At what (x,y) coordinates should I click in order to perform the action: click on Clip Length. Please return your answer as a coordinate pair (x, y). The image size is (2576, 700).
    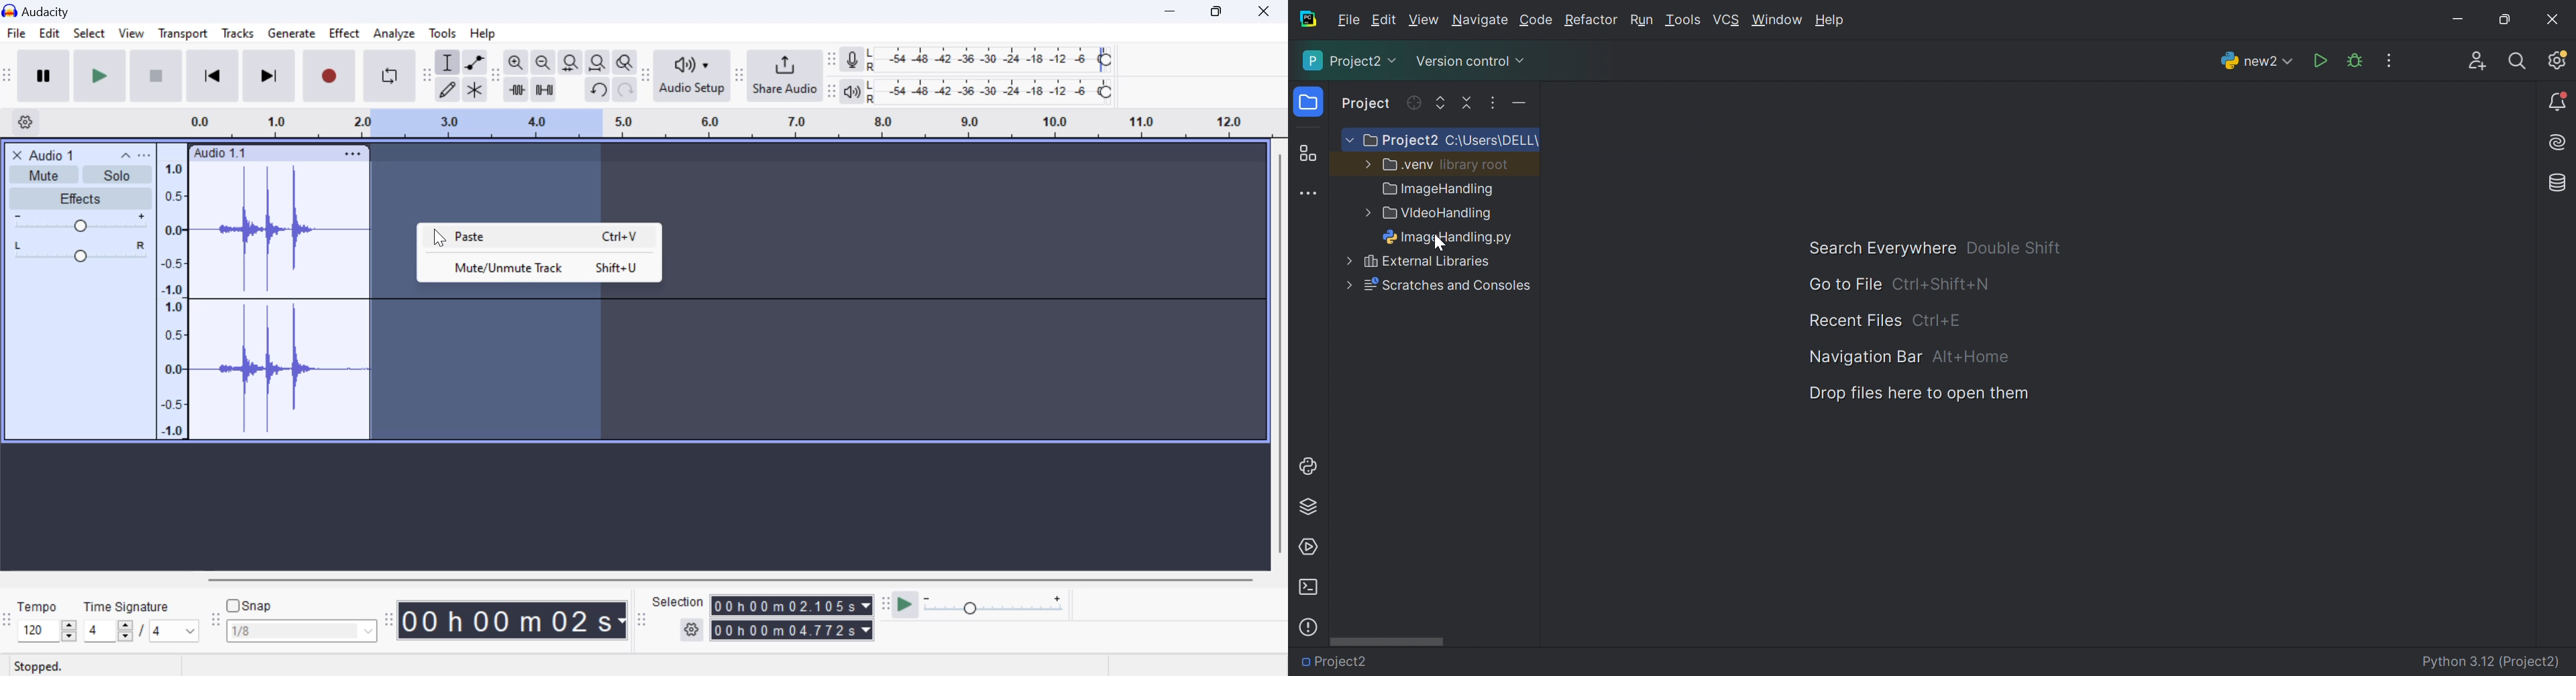
    Looking at the image, I should click on (515, 620).